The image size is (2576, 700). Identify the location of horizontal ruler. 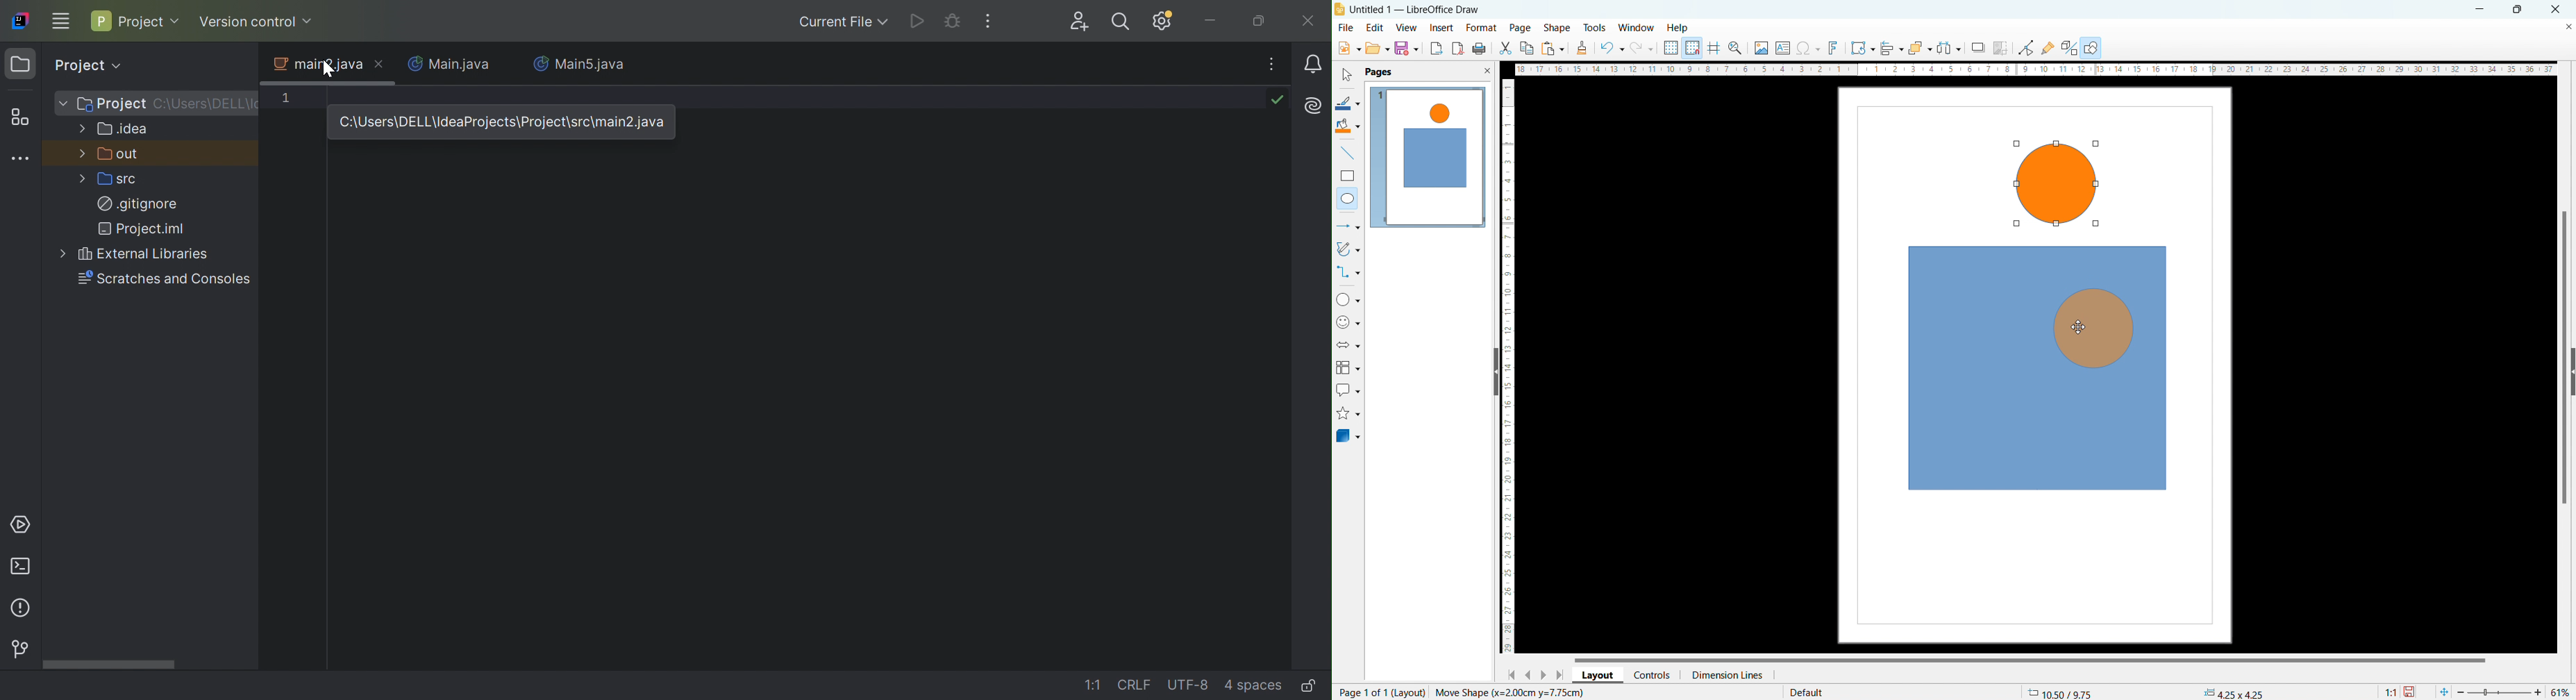
(2036, 69).